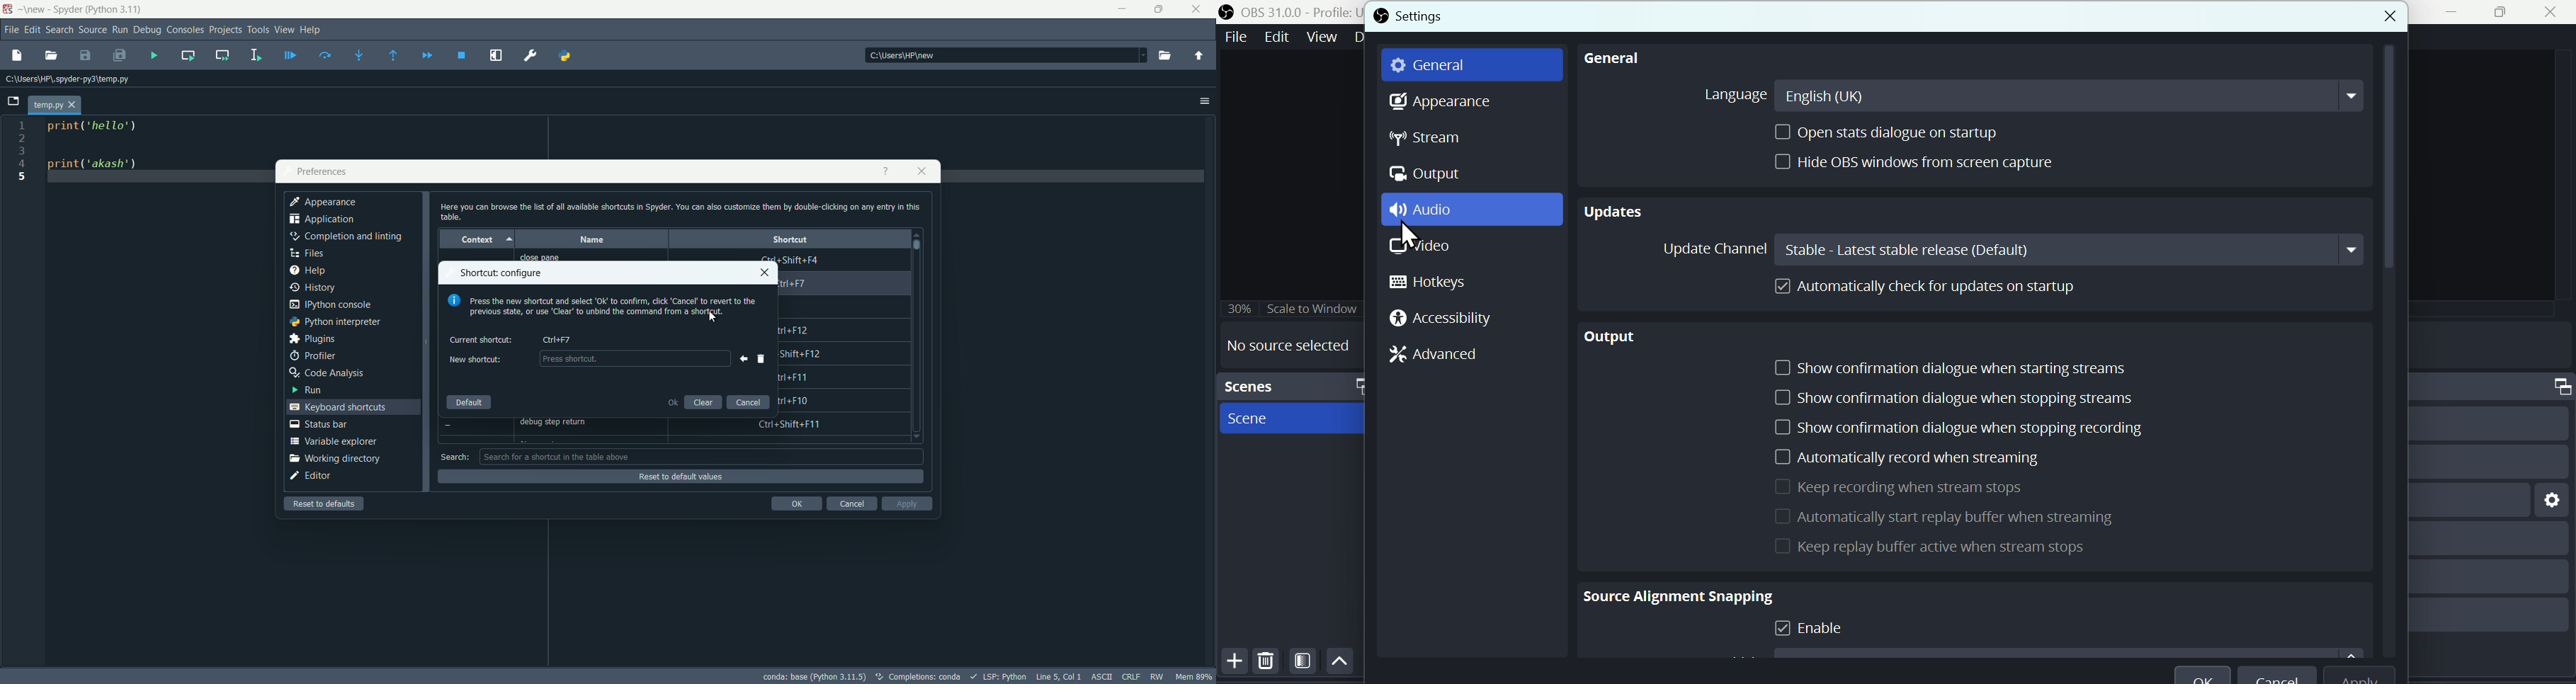 This screenshot has height=700, width=2576. What do you see at coordinates (1733, 94) in the screenshot?
I see `Language` at bounding box center [1733, 94].